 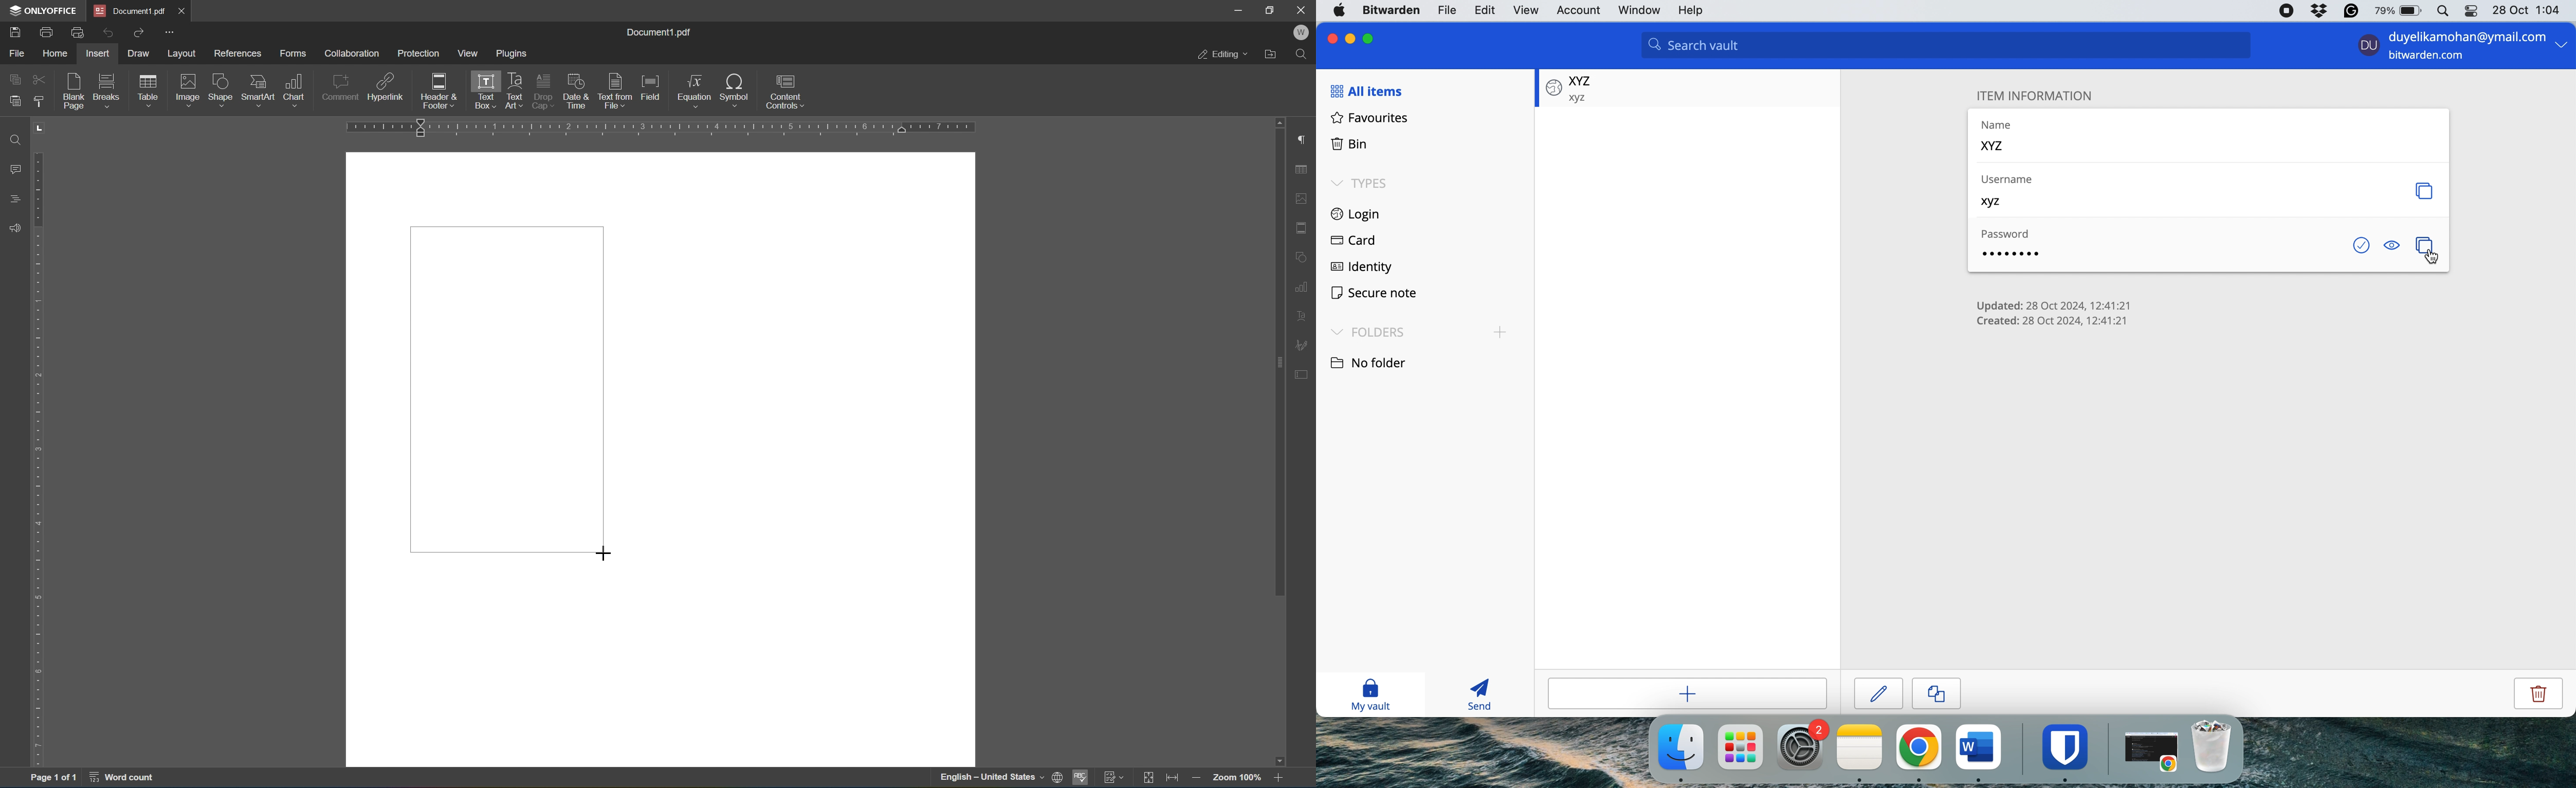 What do you see at coordinates (1148, 778) in the screenshot?
I see `fit to page` at bounding box center [1148, 778].